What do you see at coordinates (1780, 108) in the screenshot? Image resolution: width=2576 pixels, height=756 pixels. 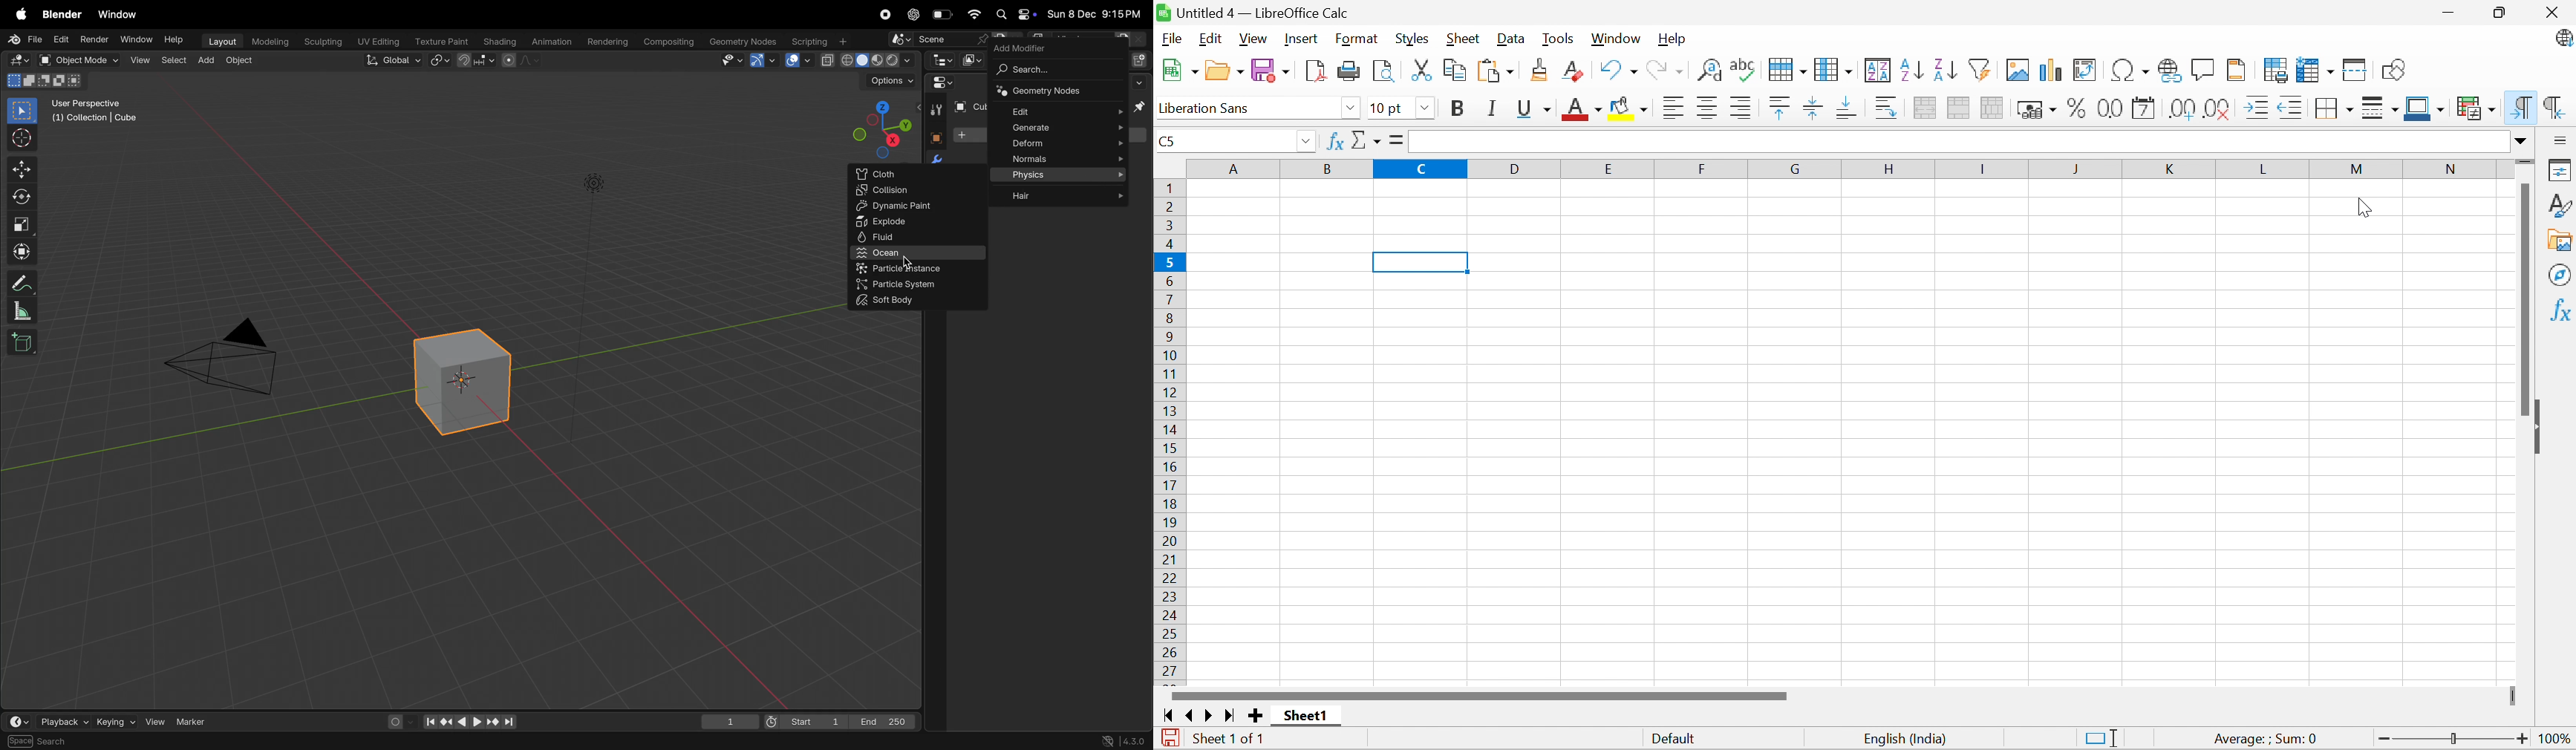 I see `Align top` at bounding box center [1780, 108].